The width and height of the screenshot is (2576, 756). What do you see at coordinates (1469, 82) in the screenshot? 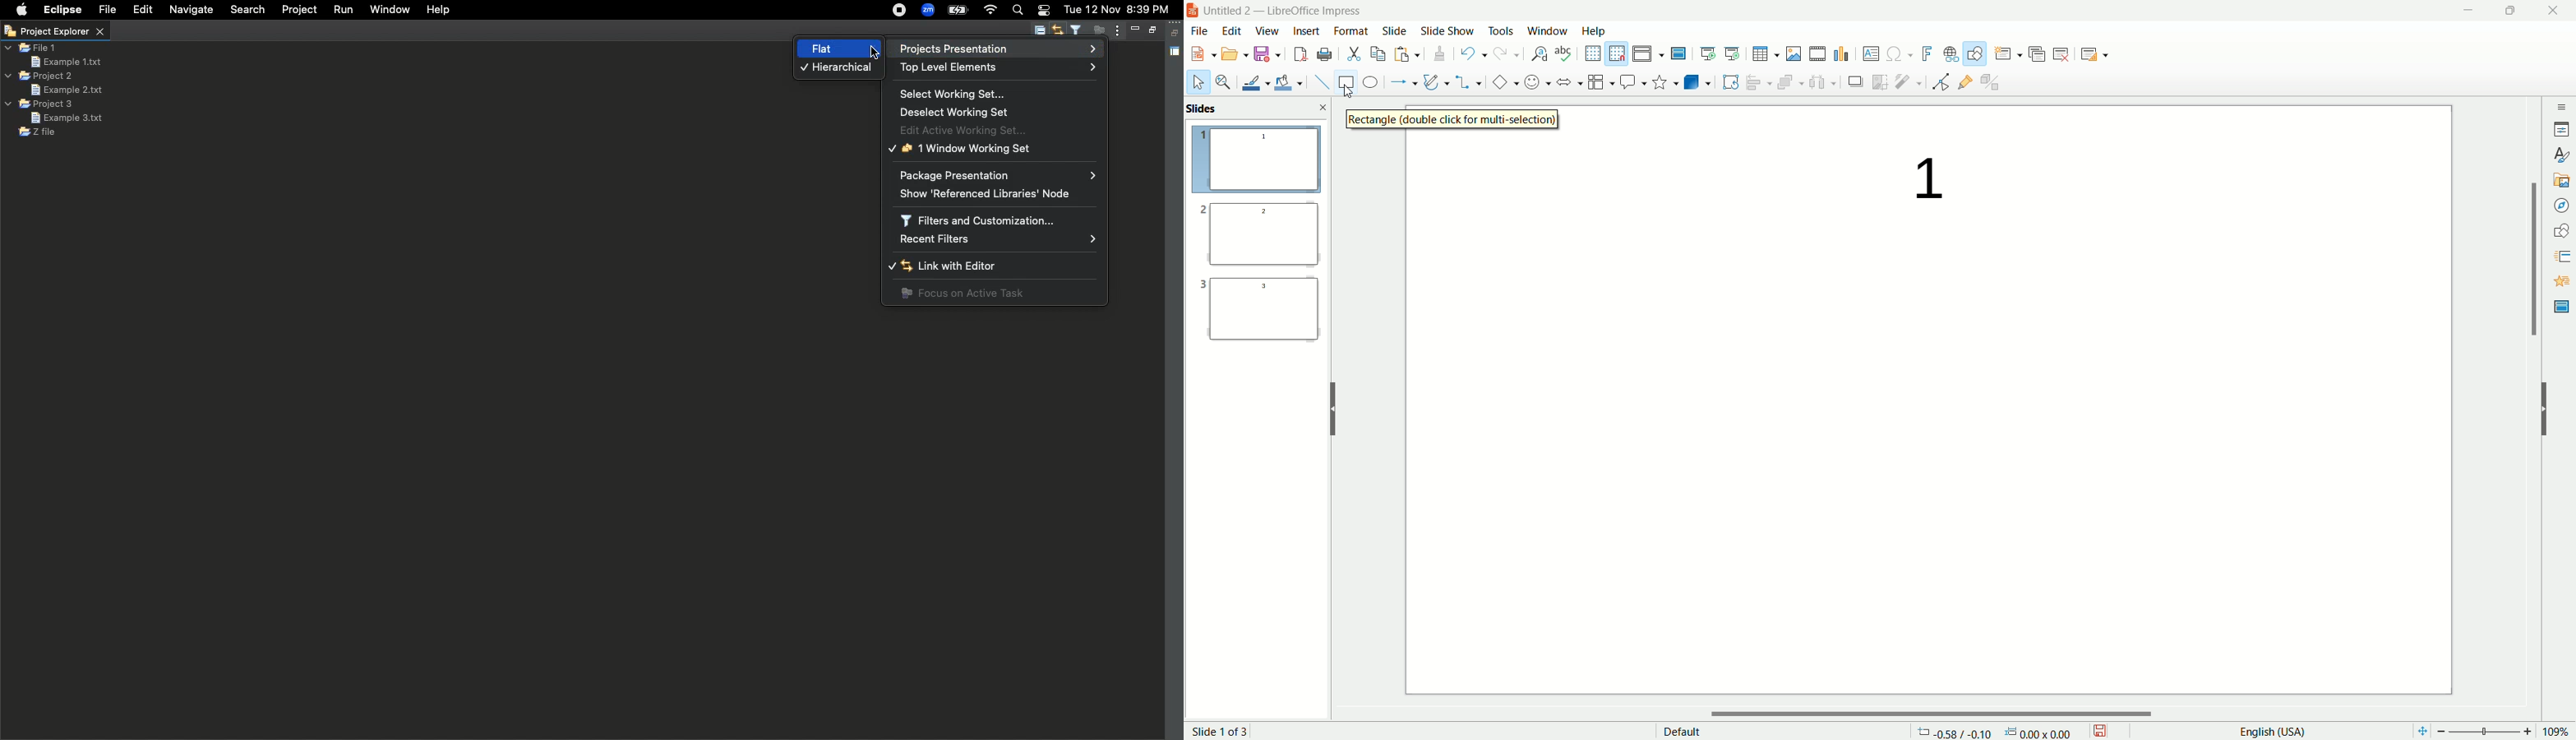
I see `connectors` at bounding box center [1469, 82].